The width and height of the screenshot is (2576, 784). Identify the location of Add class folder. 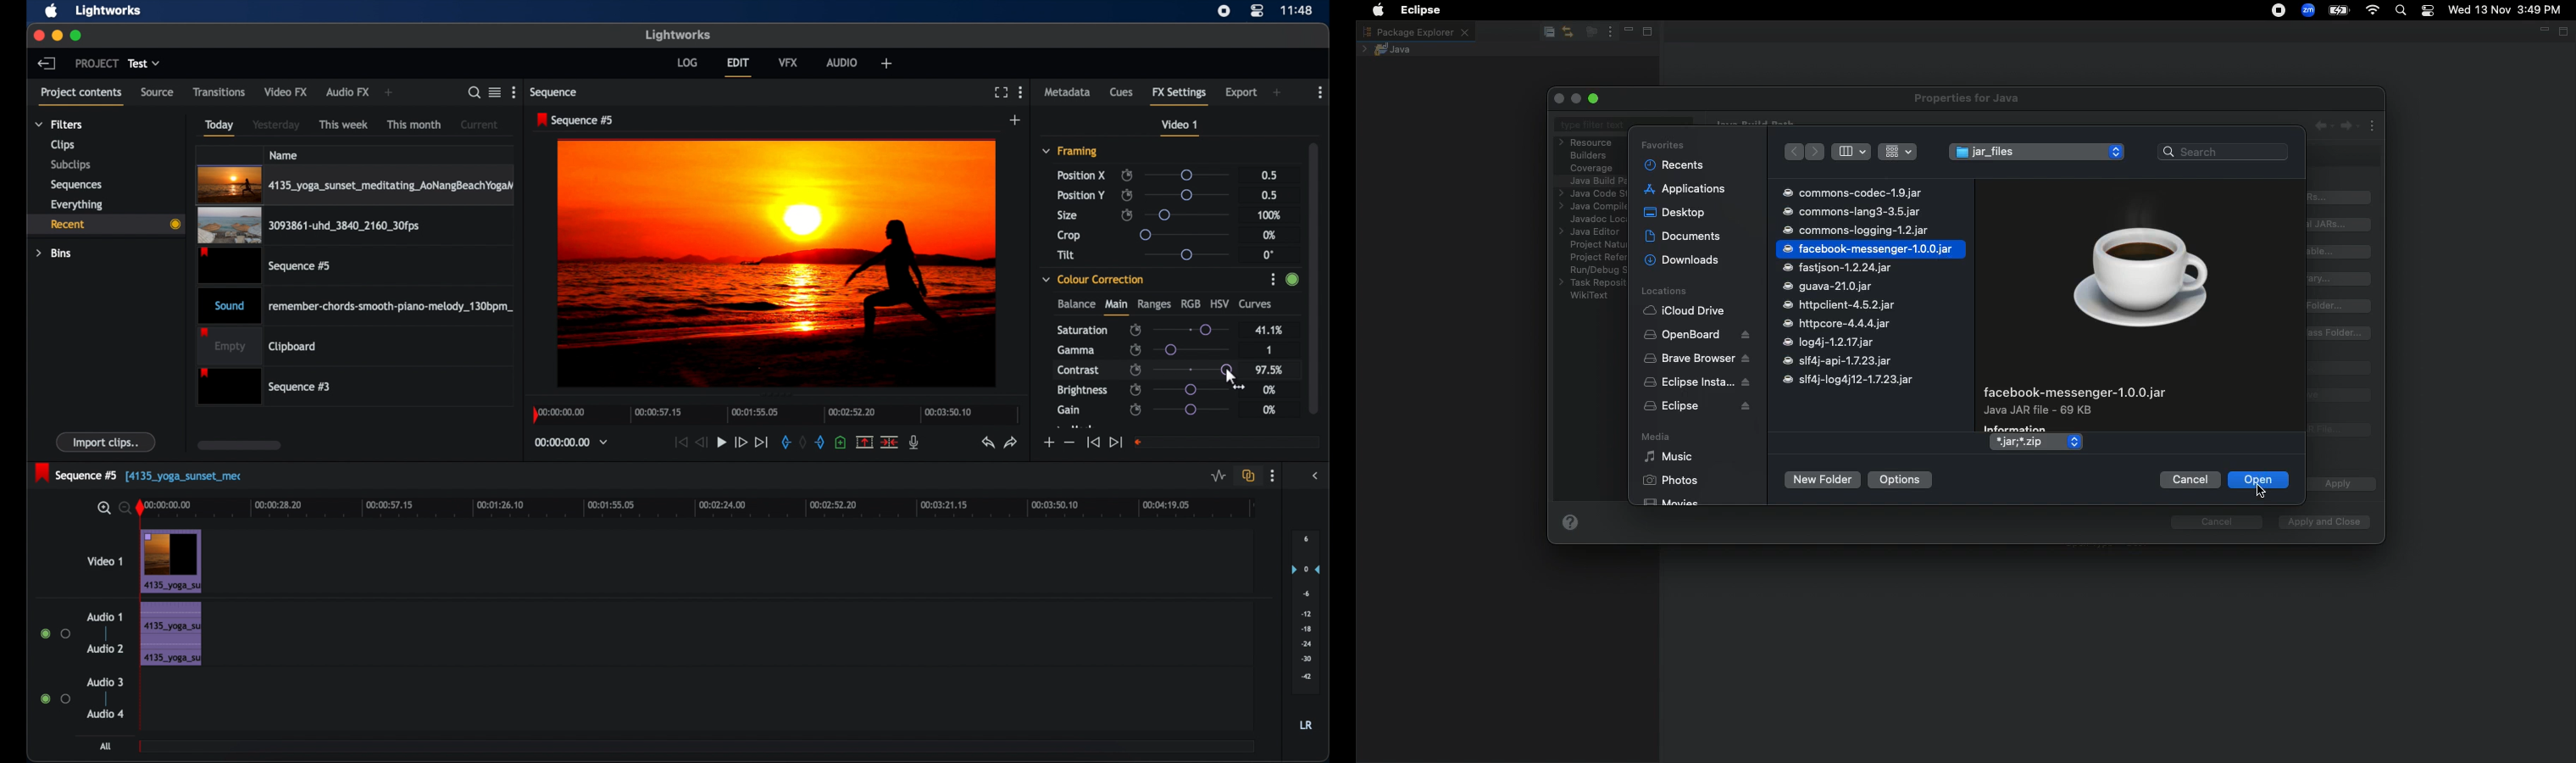
(2340, 306).